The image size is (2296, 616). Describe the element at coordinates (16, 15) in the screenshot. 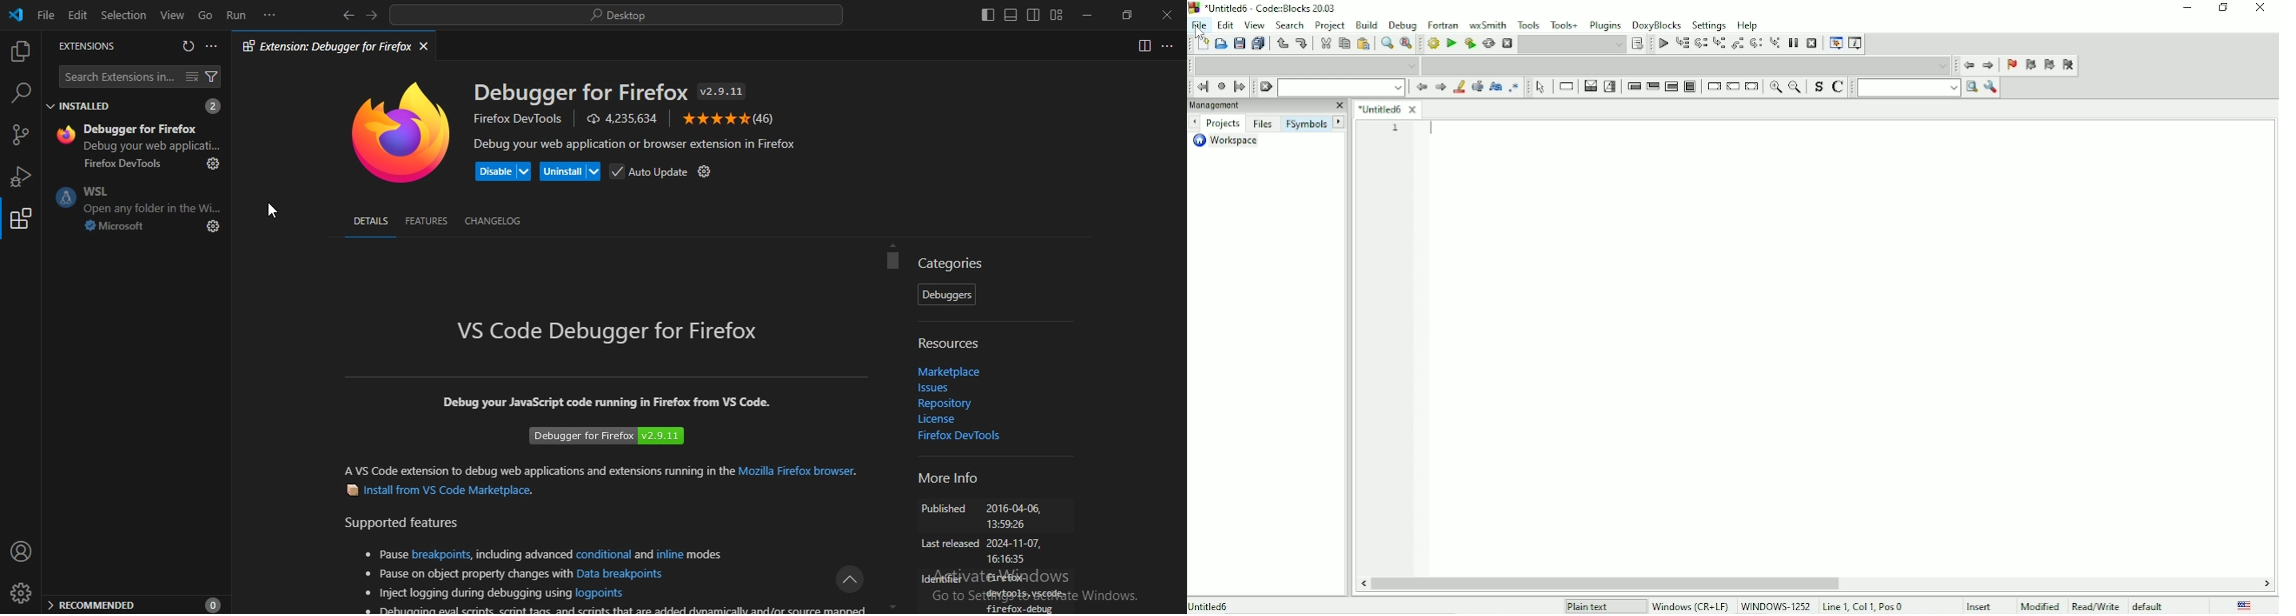

I see `vscode icon` at that location.